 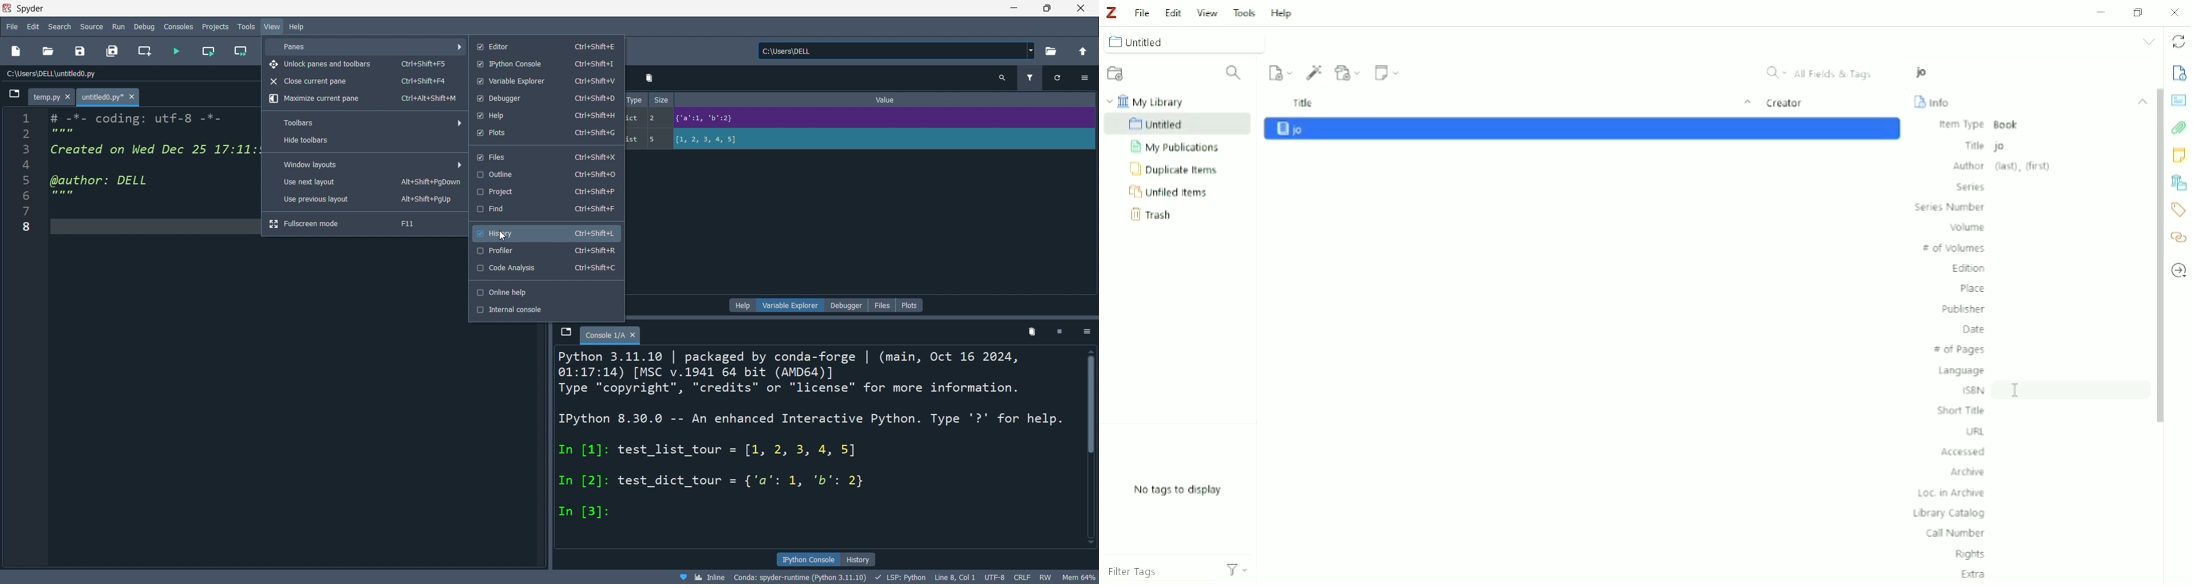 What do you see at coordinates (2137, 12) in the screenshot?
I see `Restore down` at bounding box center [2137, 12].